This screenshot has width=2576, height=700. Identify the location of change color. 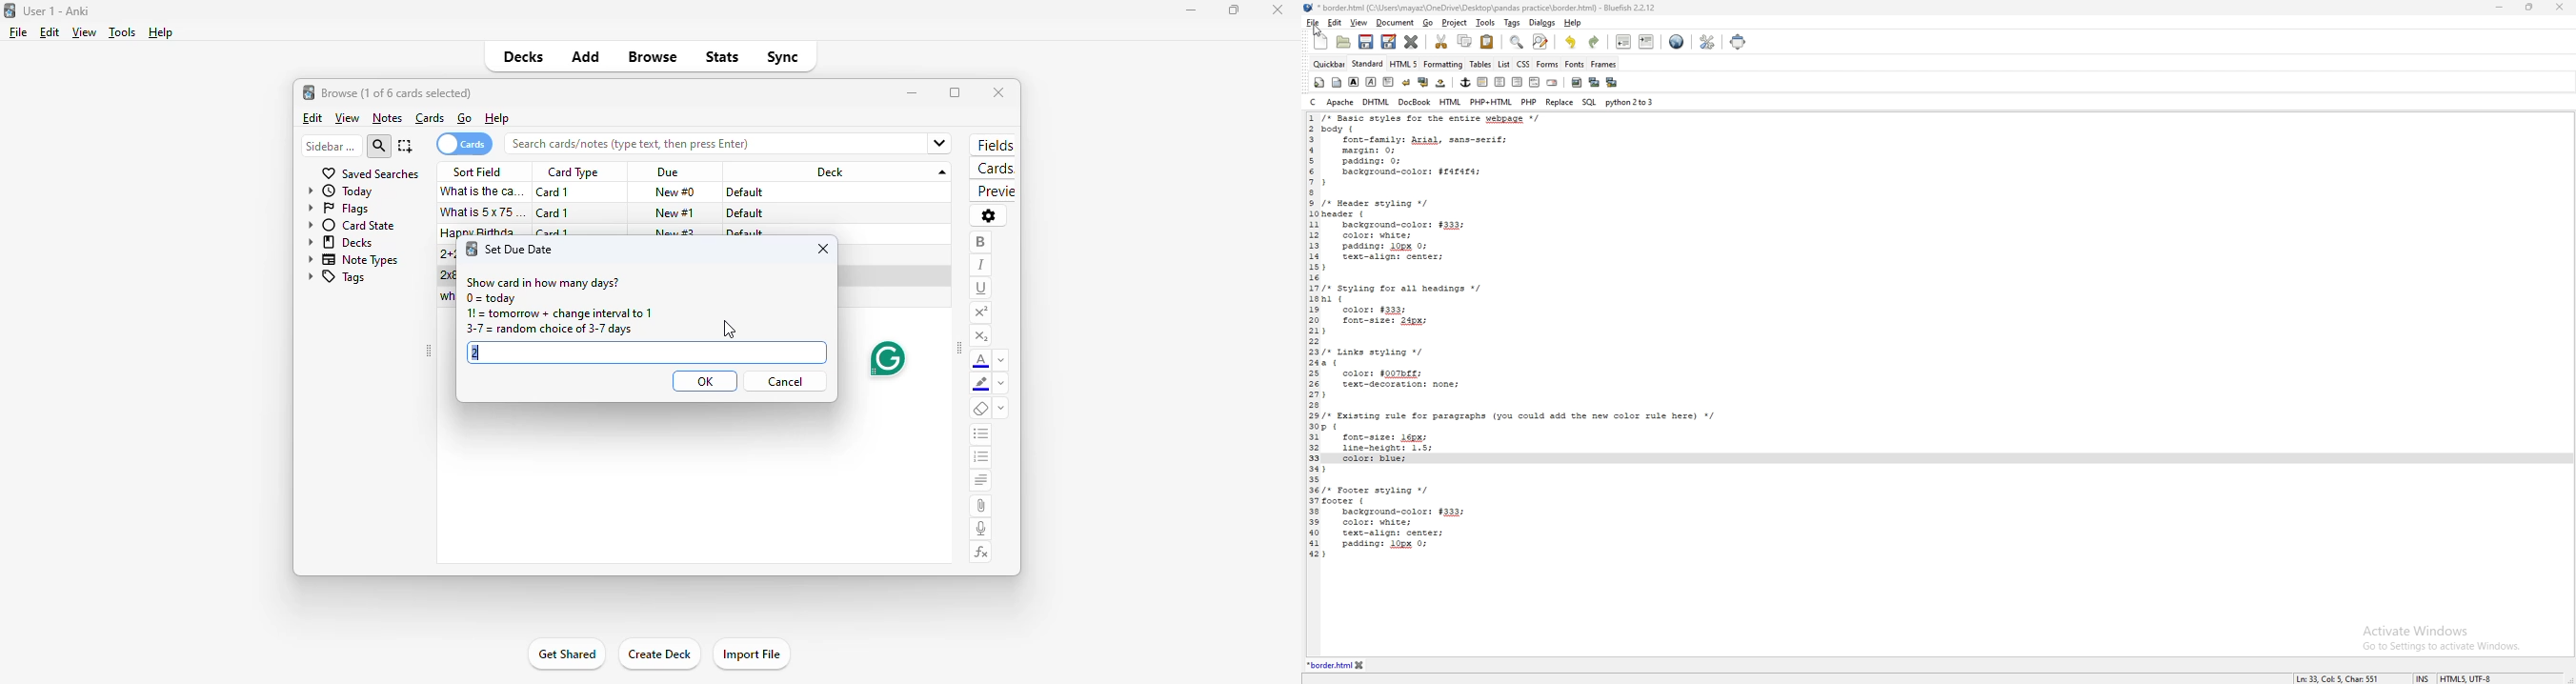
(1001, 360).